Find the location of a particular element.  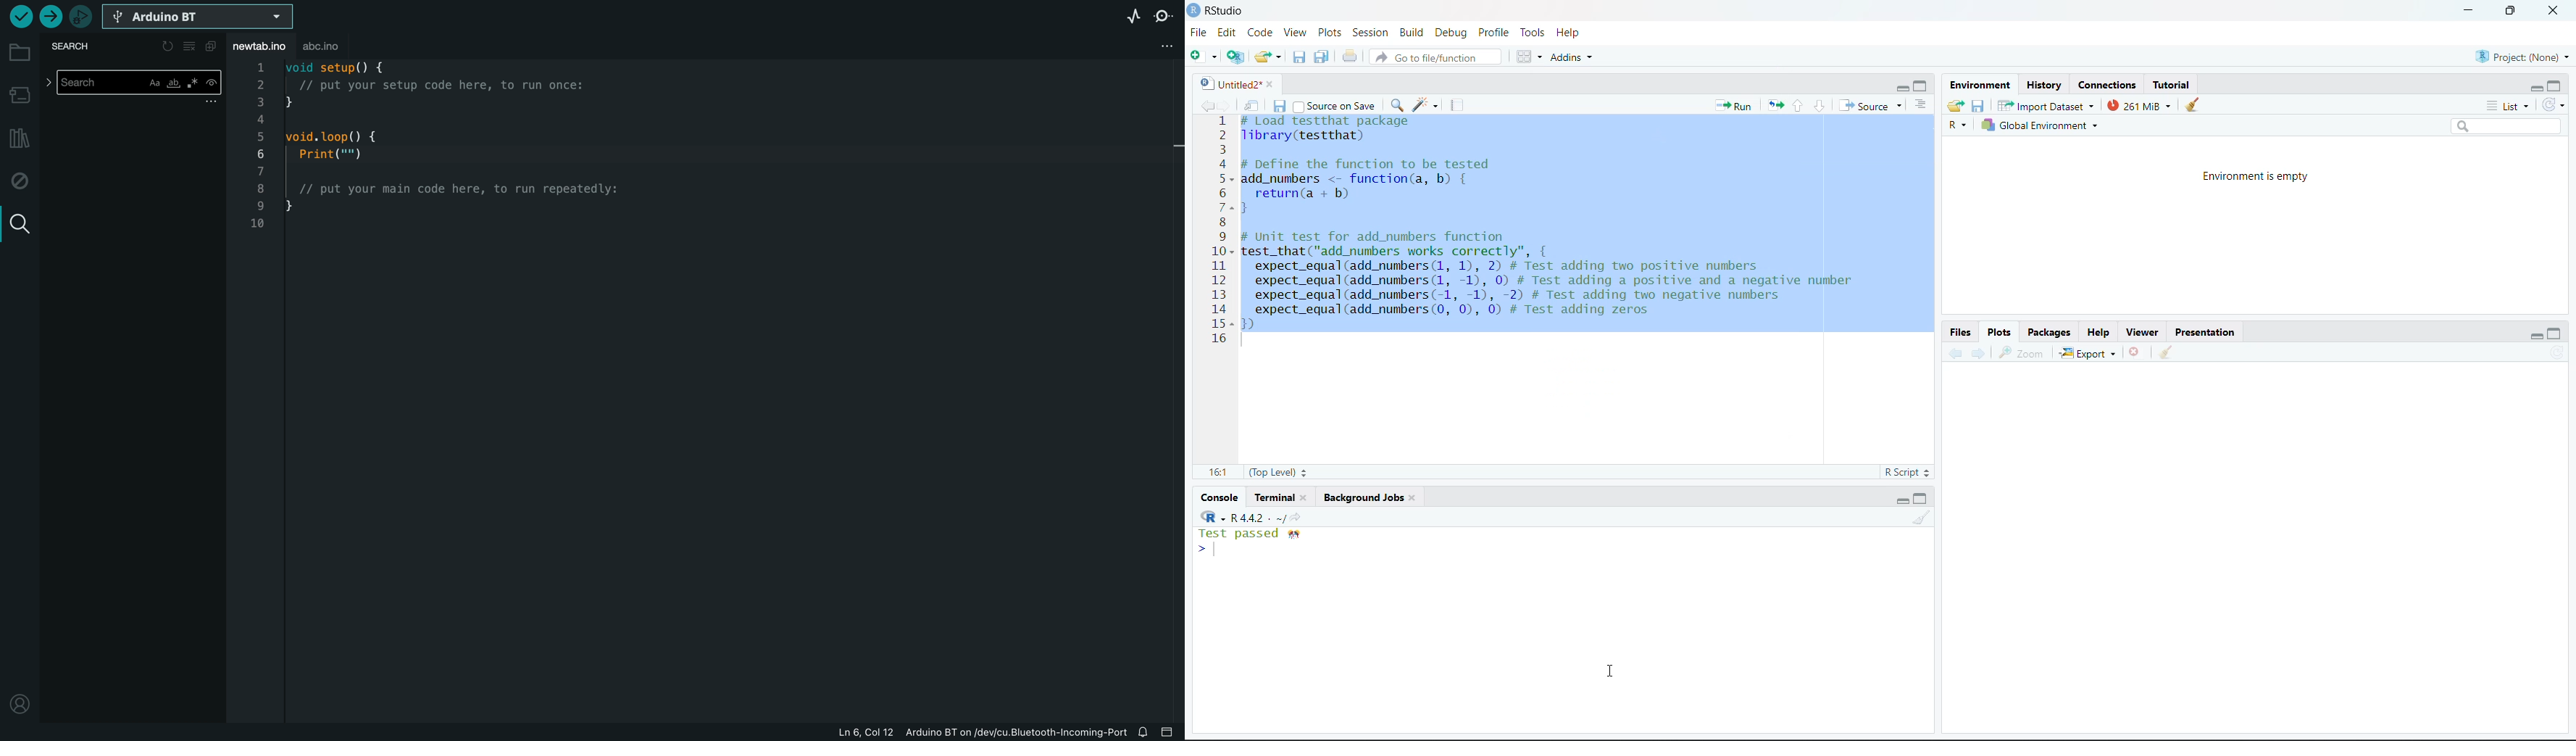

Workspace panes is located at coordinates (1530, 57).